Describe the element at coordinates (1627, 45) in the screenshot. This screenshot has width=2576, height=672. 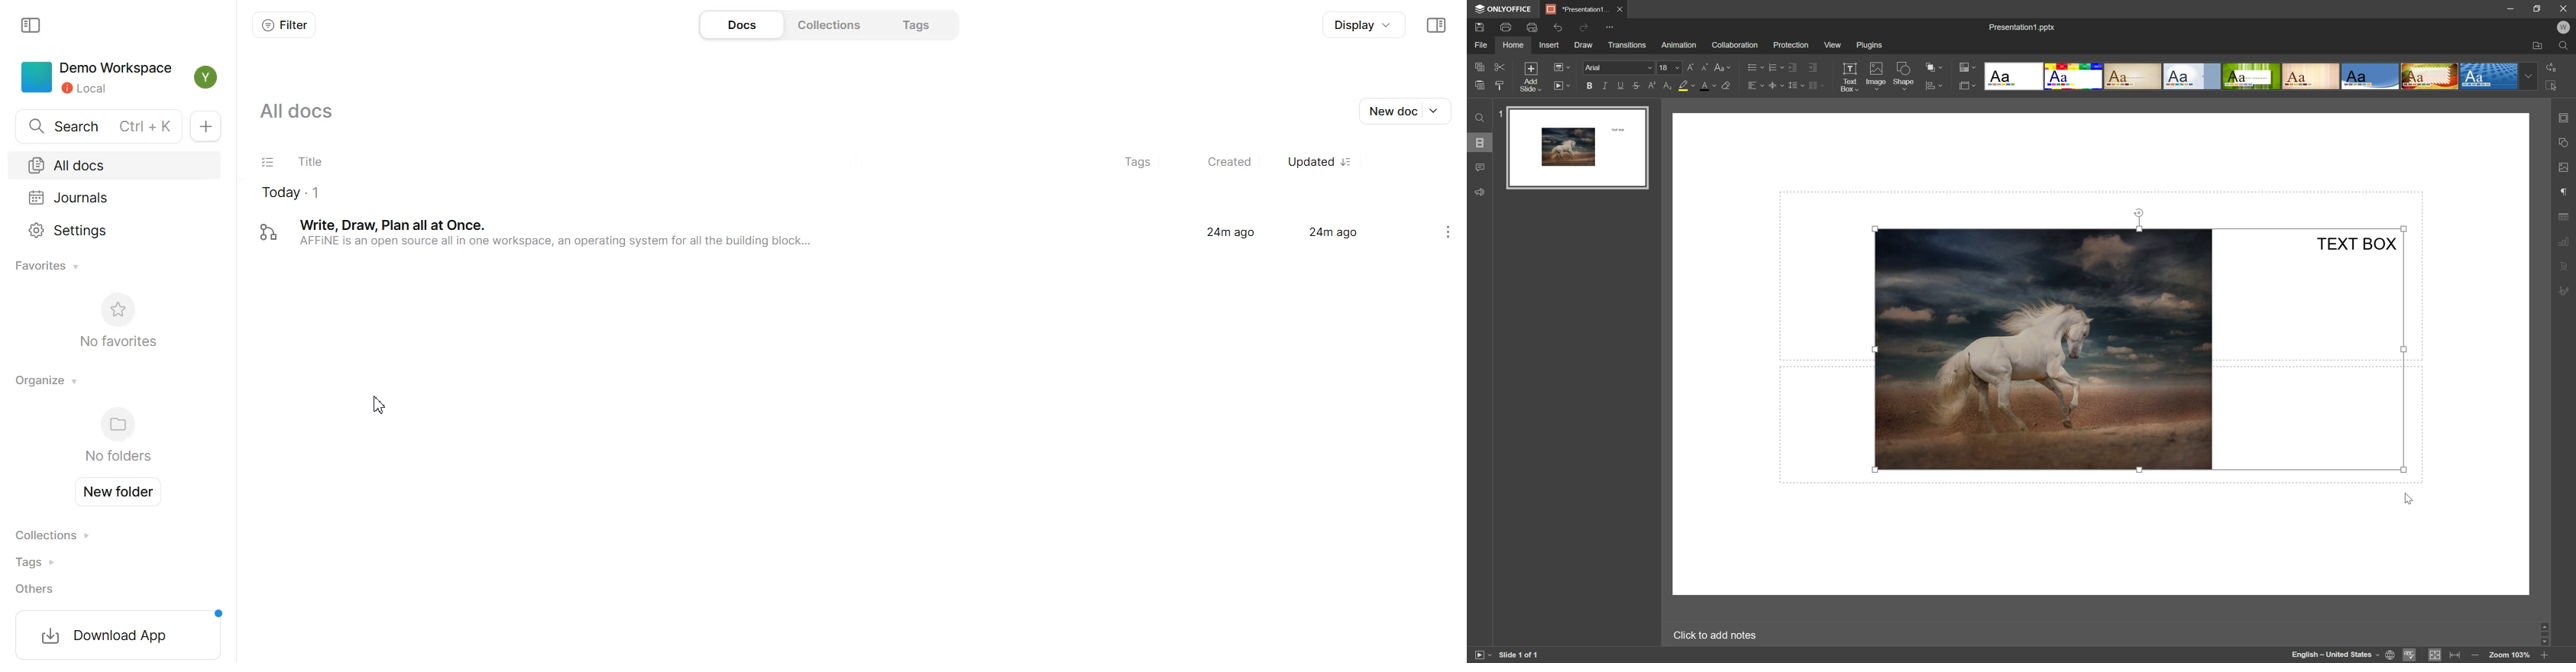
I see `transitions` at that location.